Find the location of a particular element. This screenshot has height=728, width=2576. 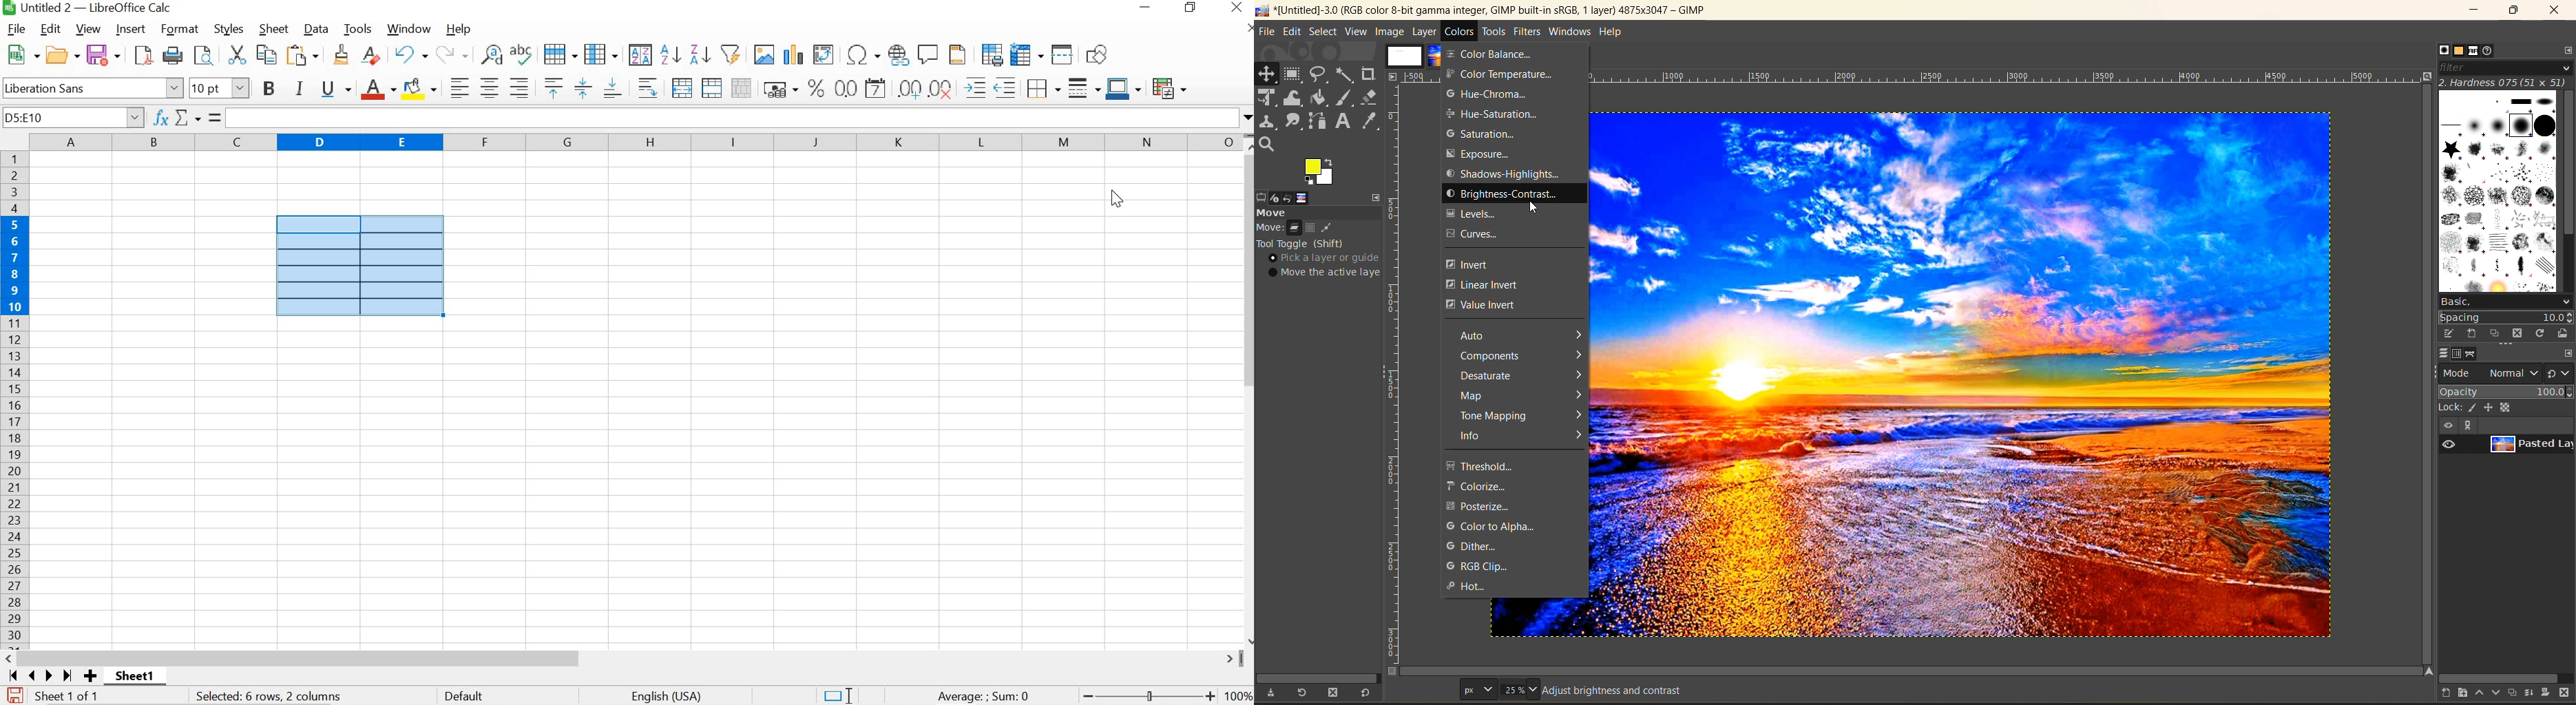

add a mask is located at coordinates (2550, 695).